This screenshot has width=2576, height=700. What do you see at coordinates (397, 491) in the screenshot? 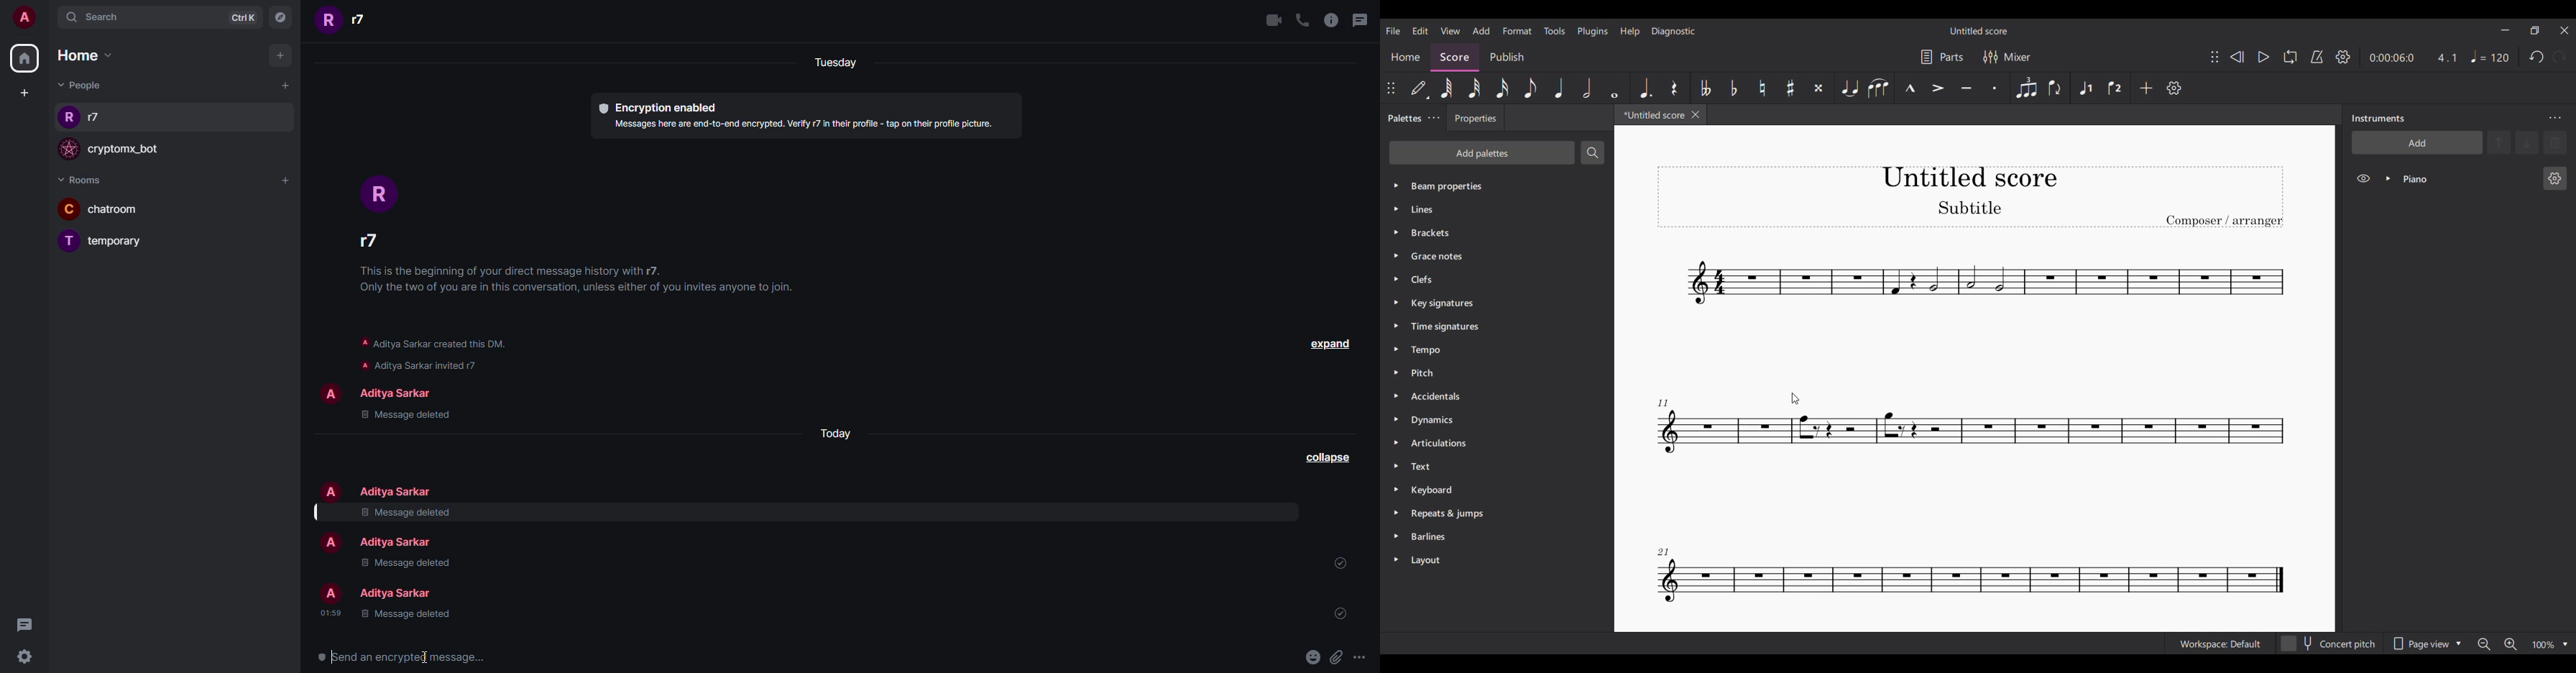
I see `people` at bounding box center [397, 491].